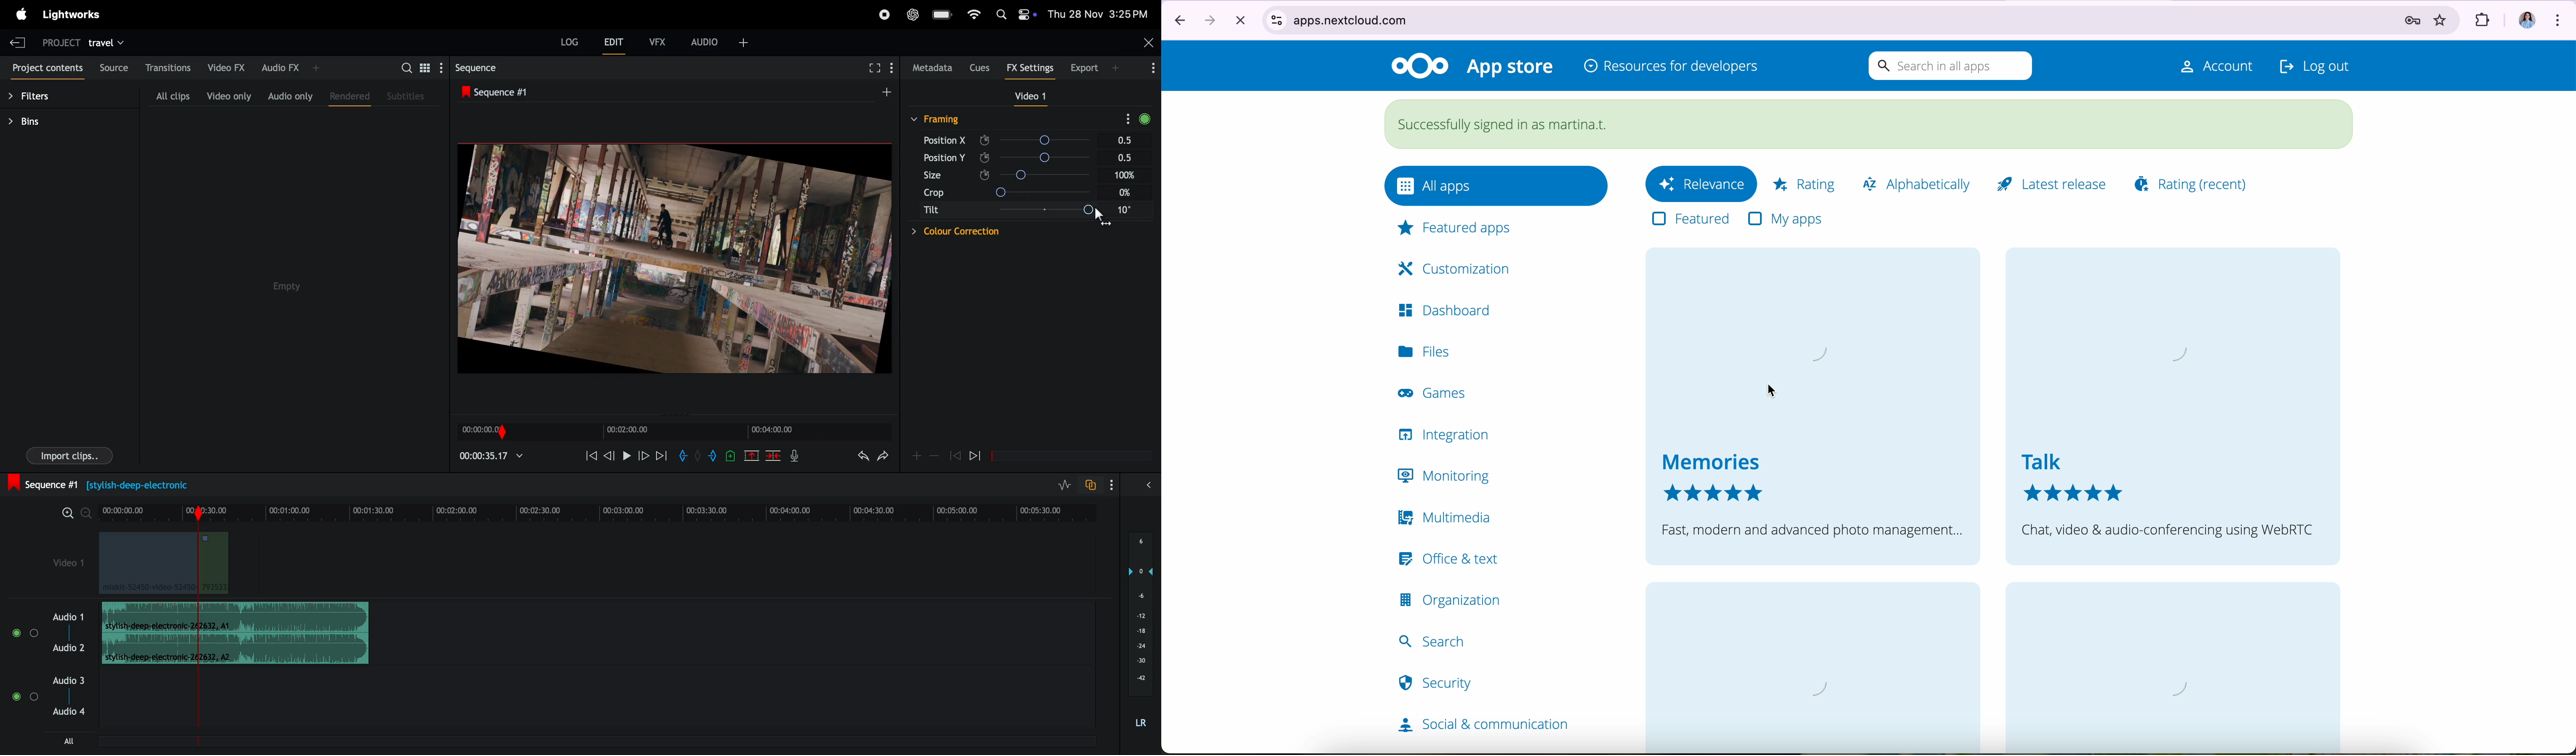  Describe the element at coordinates (2437, 21) in the screenshot. I see `favorites` at that location.